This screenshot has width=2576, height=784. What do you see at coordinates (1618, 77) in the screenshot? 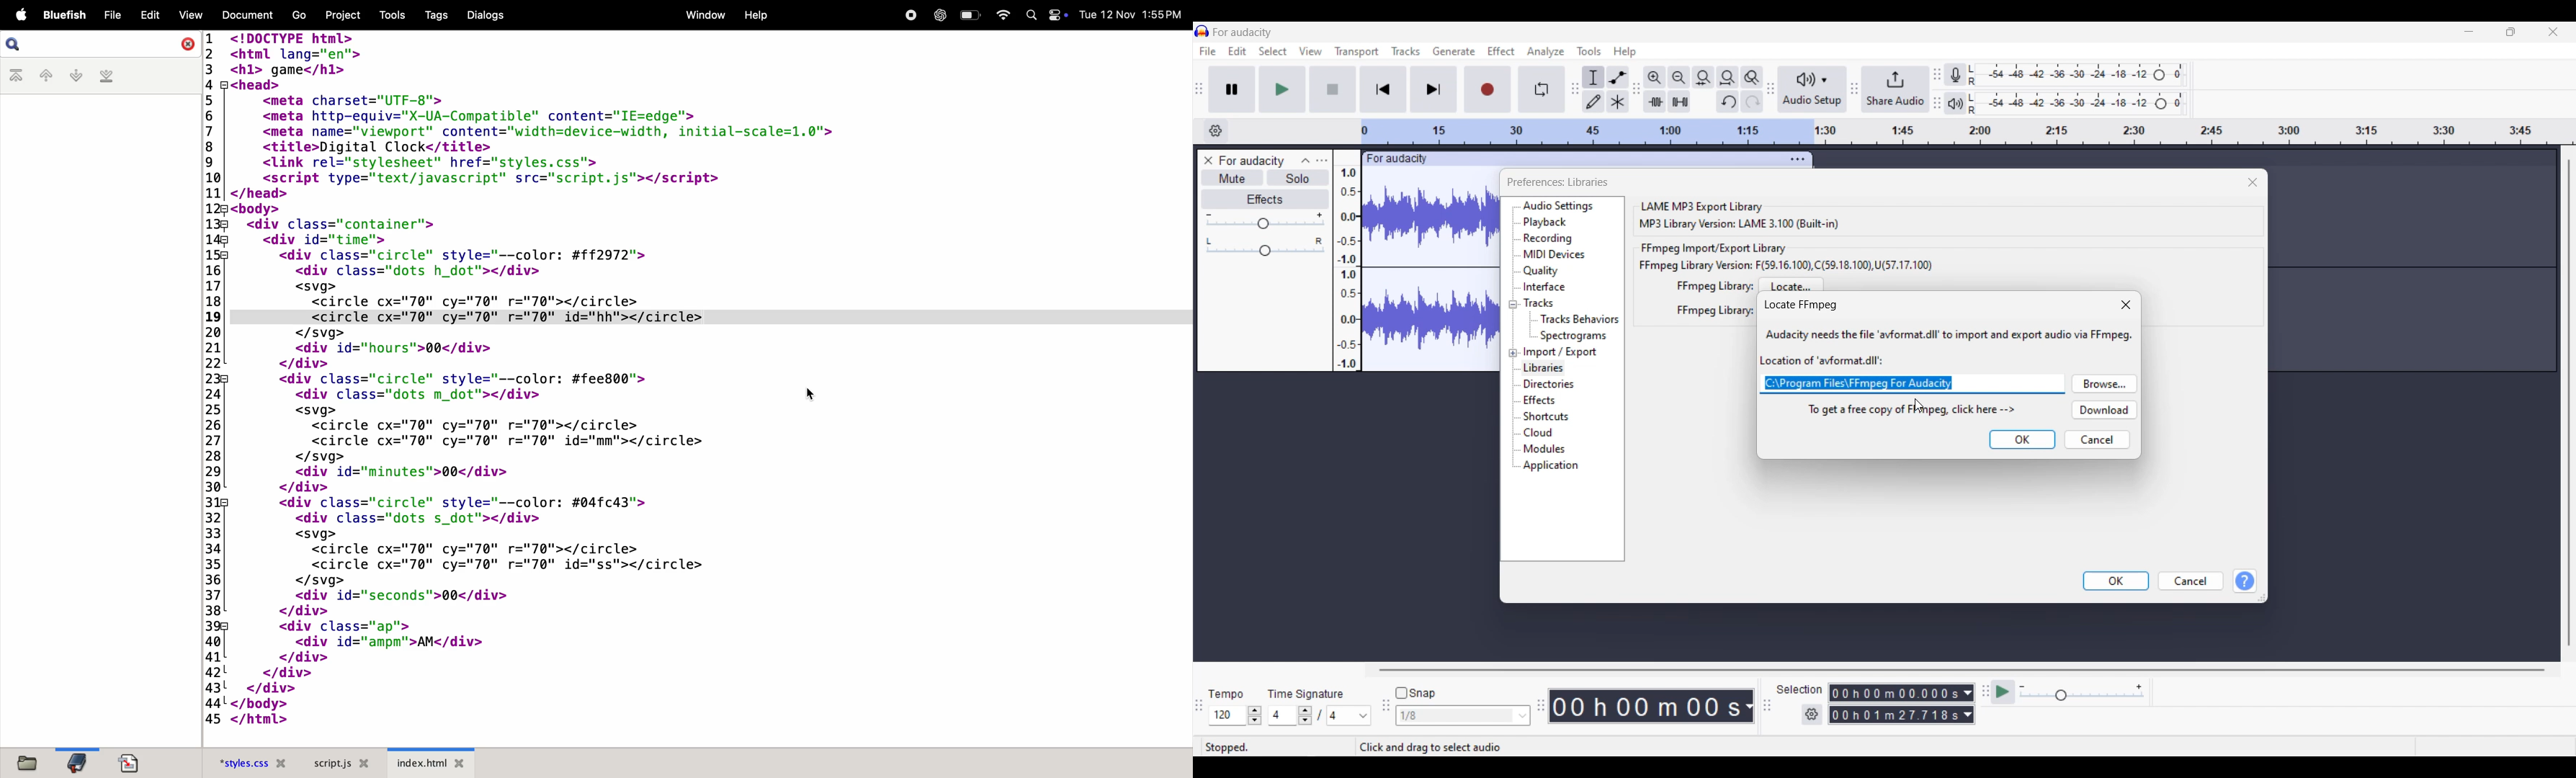
I see `Envelop tool` at bounding box center [1618, 77].